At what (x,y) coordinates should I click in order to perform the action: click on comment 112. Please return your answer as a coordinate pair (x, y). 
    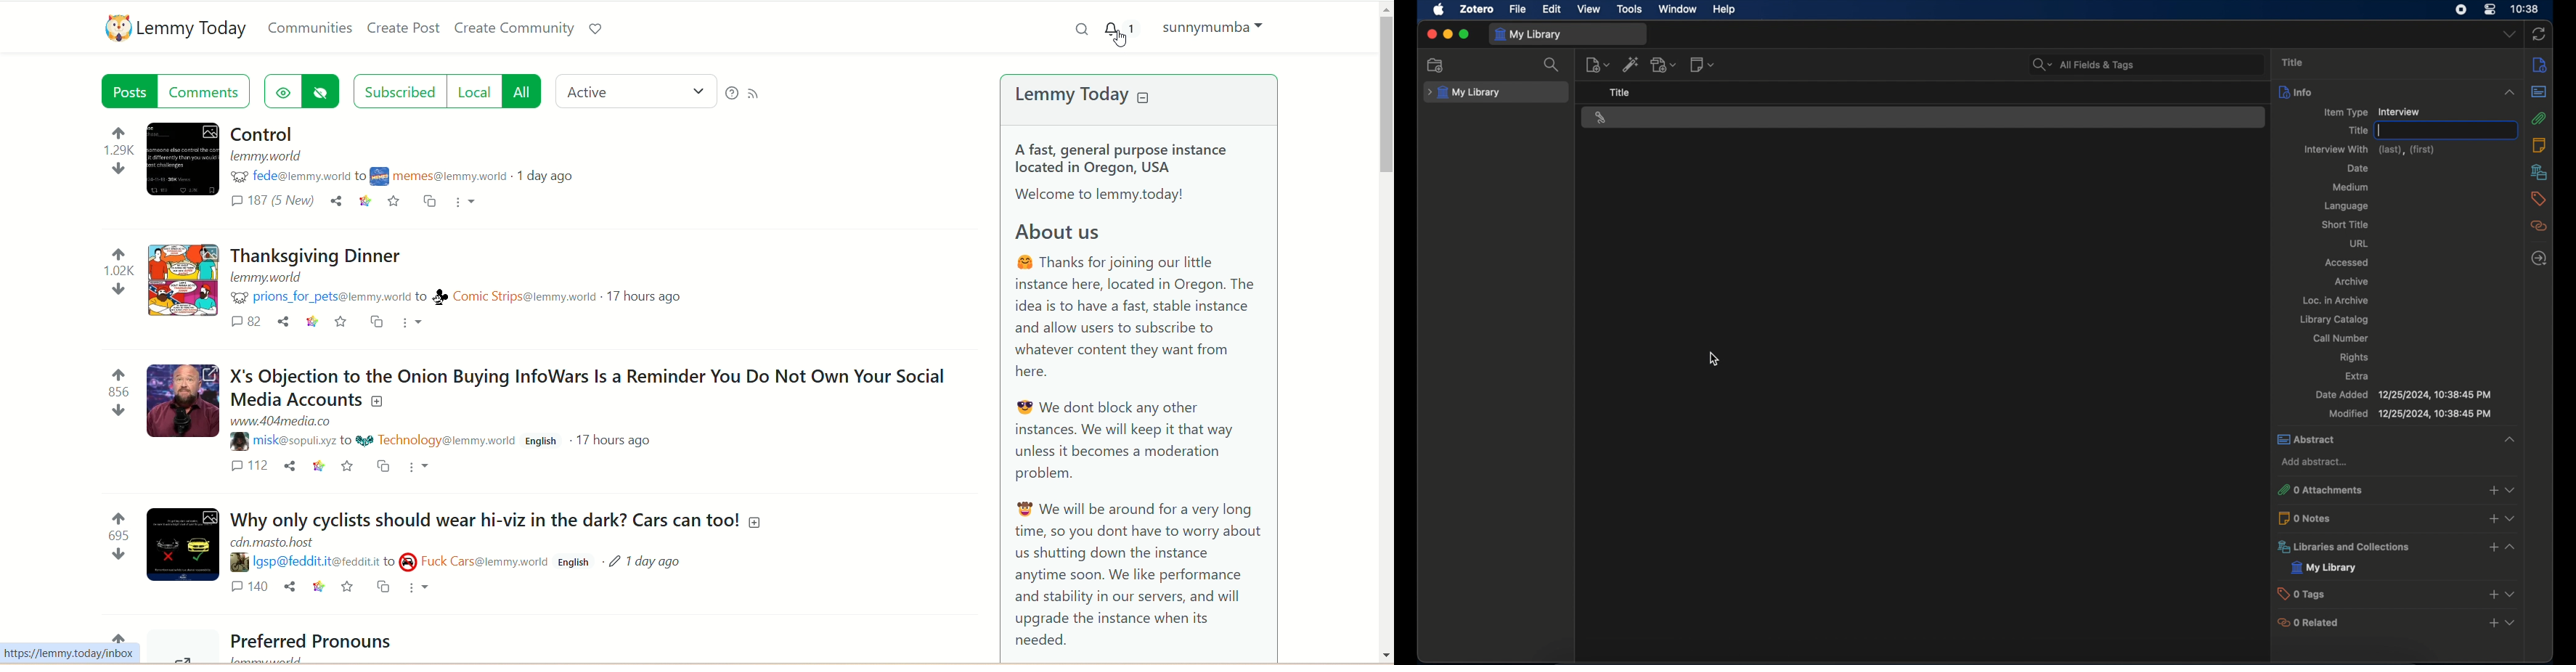
    Looking at the image, I should click on (248, 466).